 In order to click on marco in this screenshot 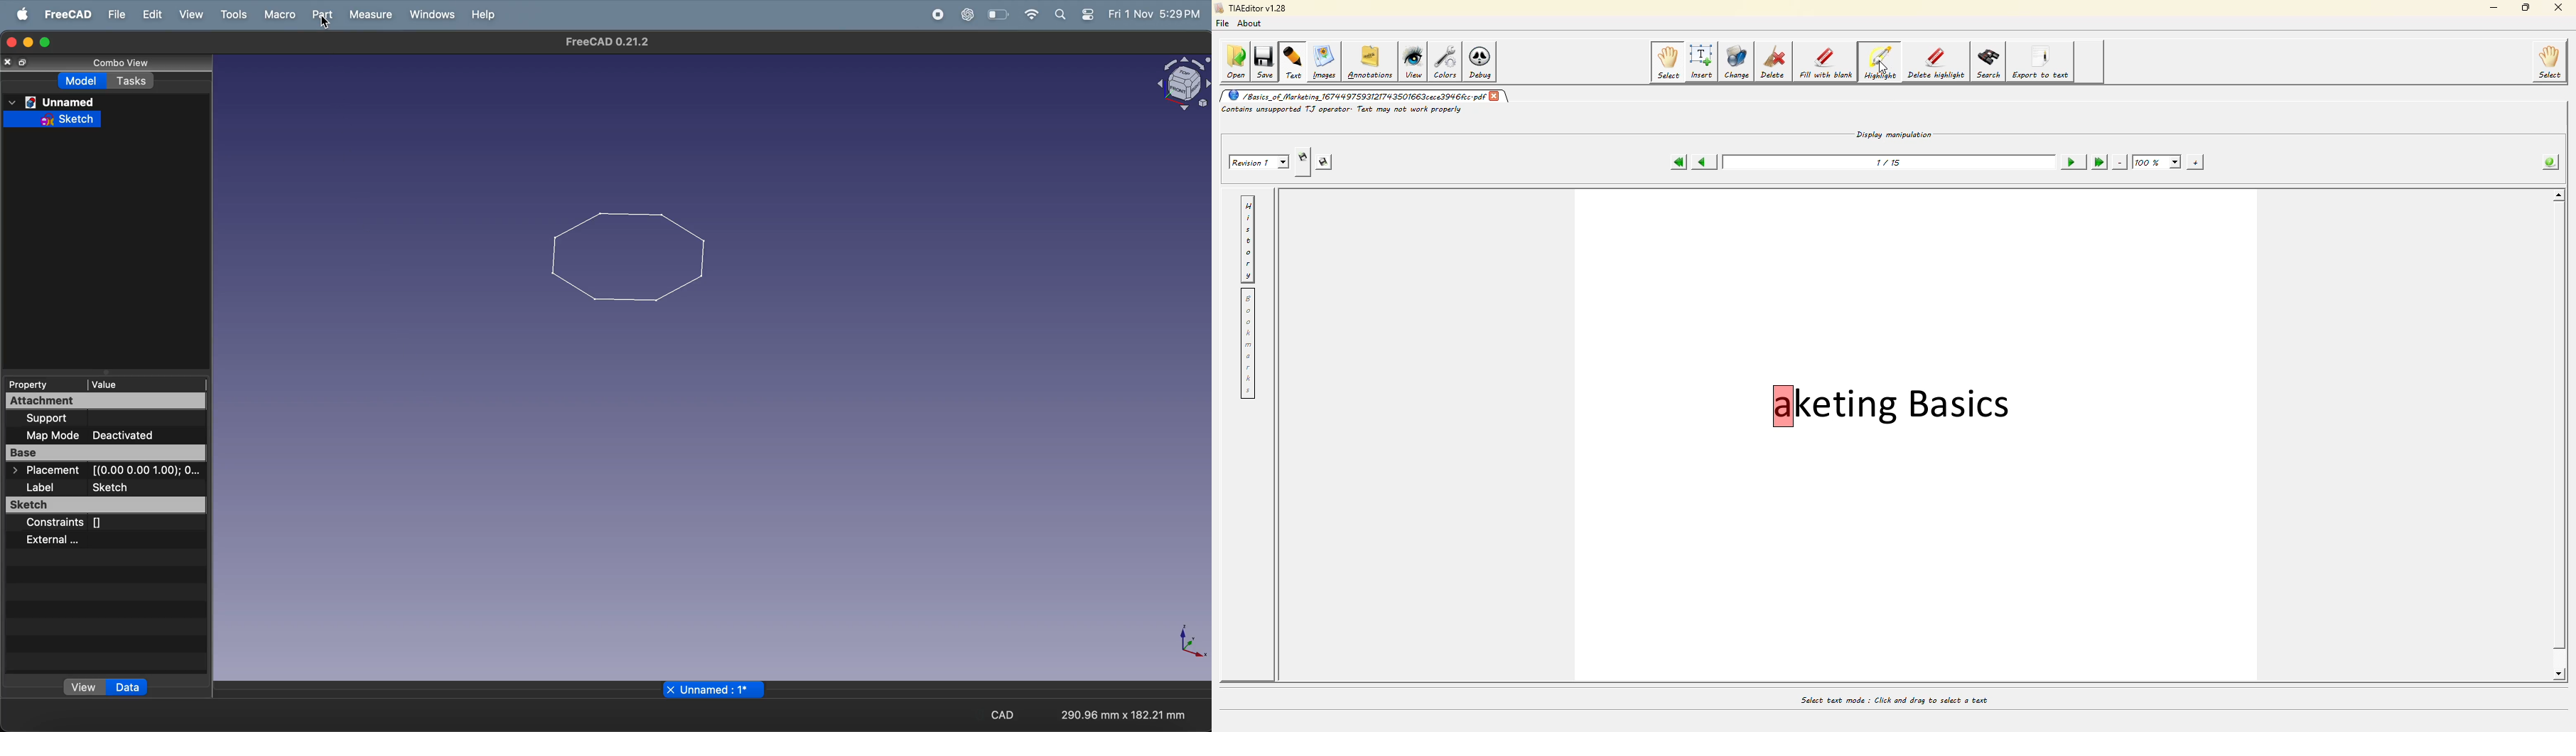, I will do `click(279, 16)`.